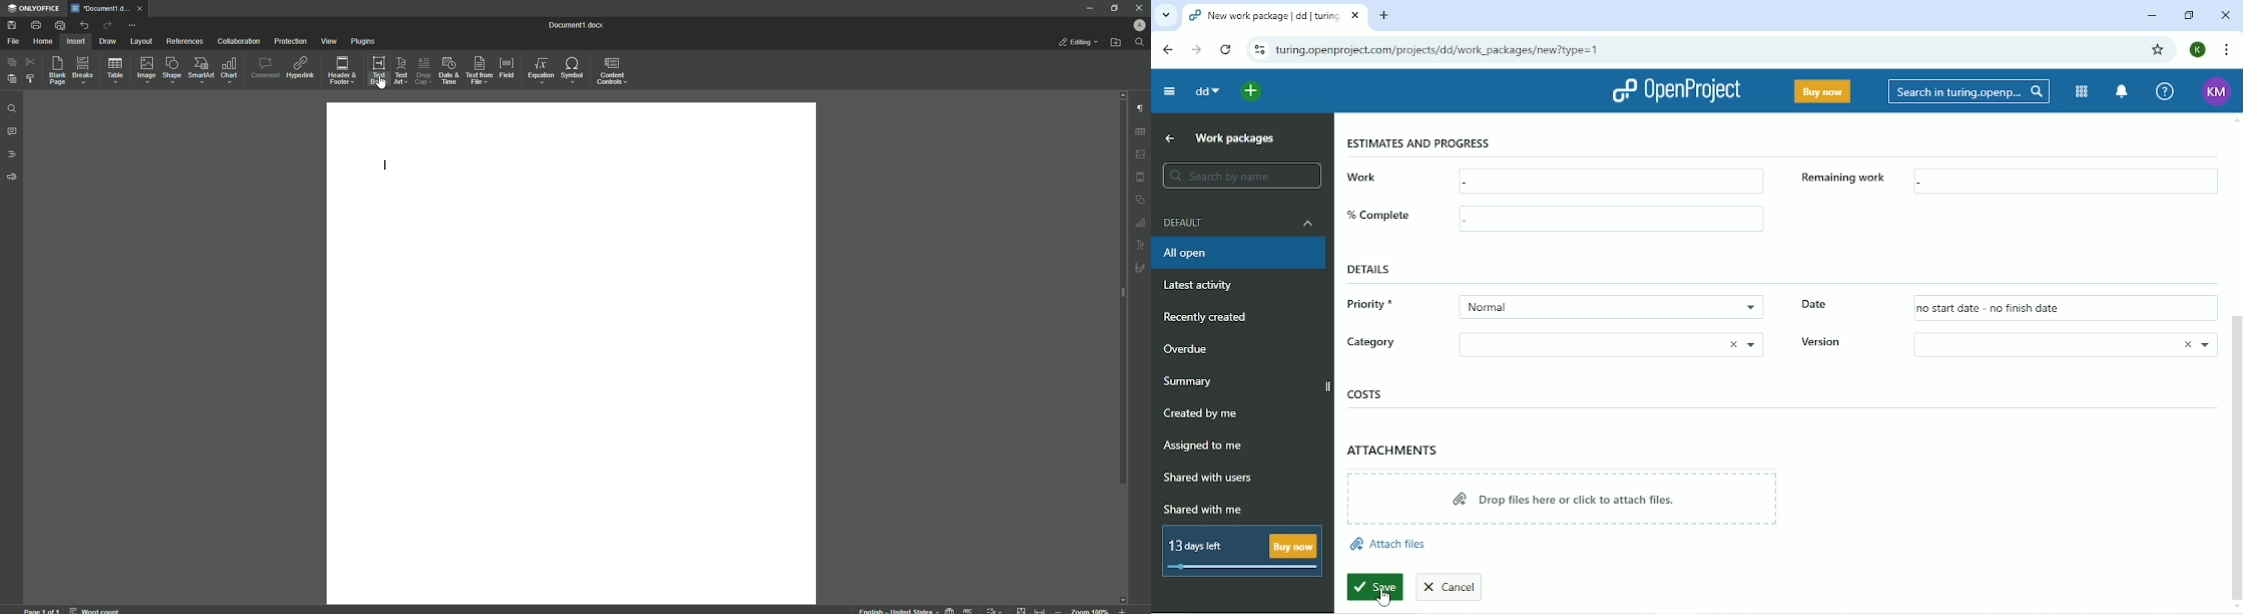  Describe the element at coordinates (1424, 141) in the screenshot. I see `estimates and progress` at that location.